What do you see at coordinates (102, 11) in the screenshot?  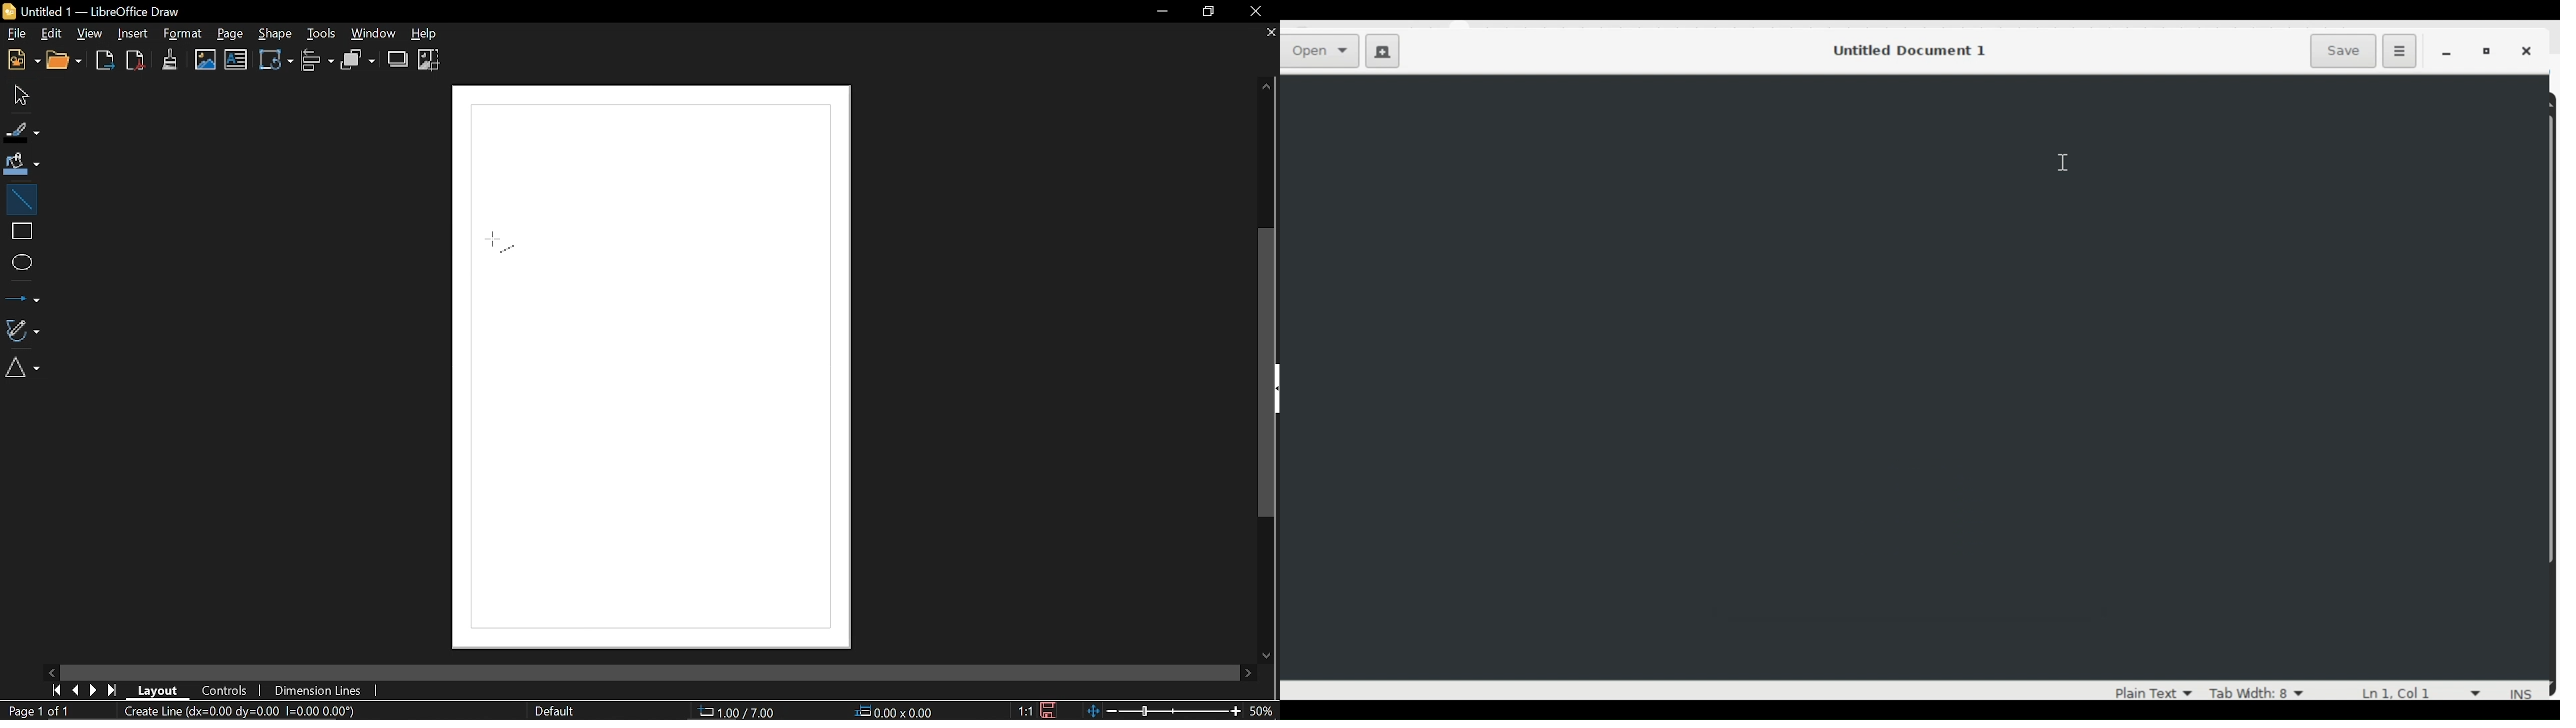 I see `Current window` at bounding box center [102, 11].